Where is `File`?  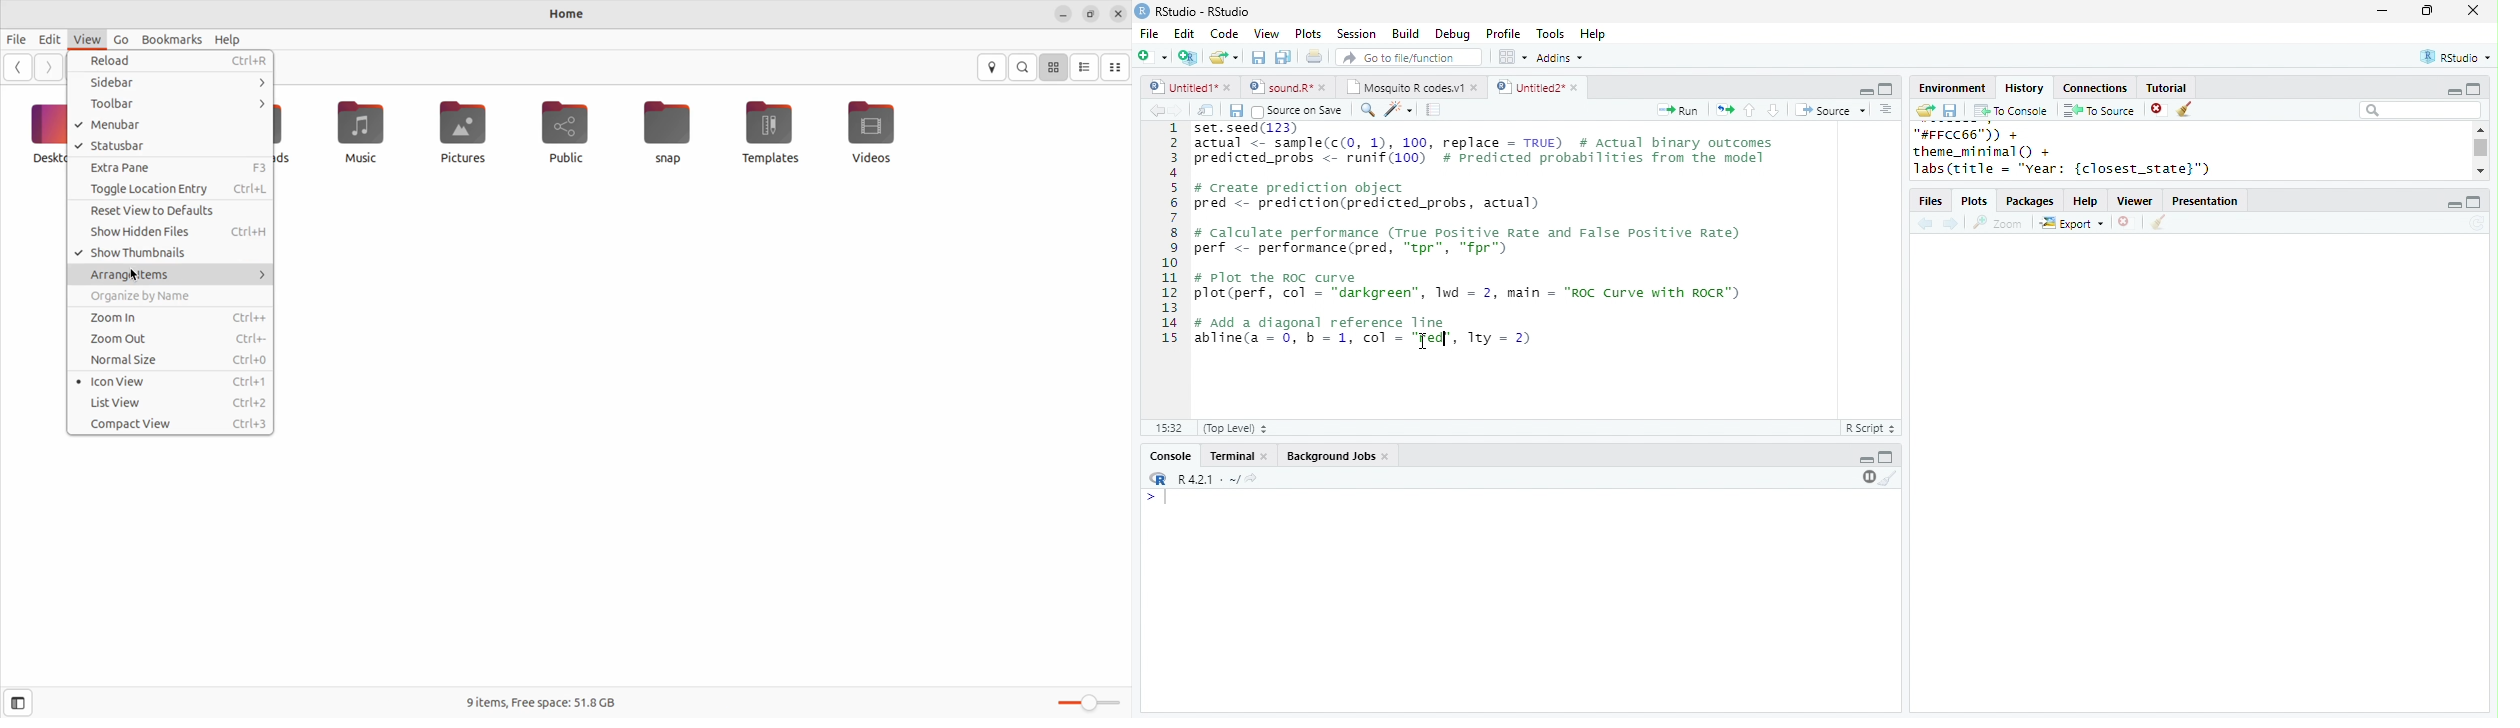
File is located at coordinates (1149, 34).